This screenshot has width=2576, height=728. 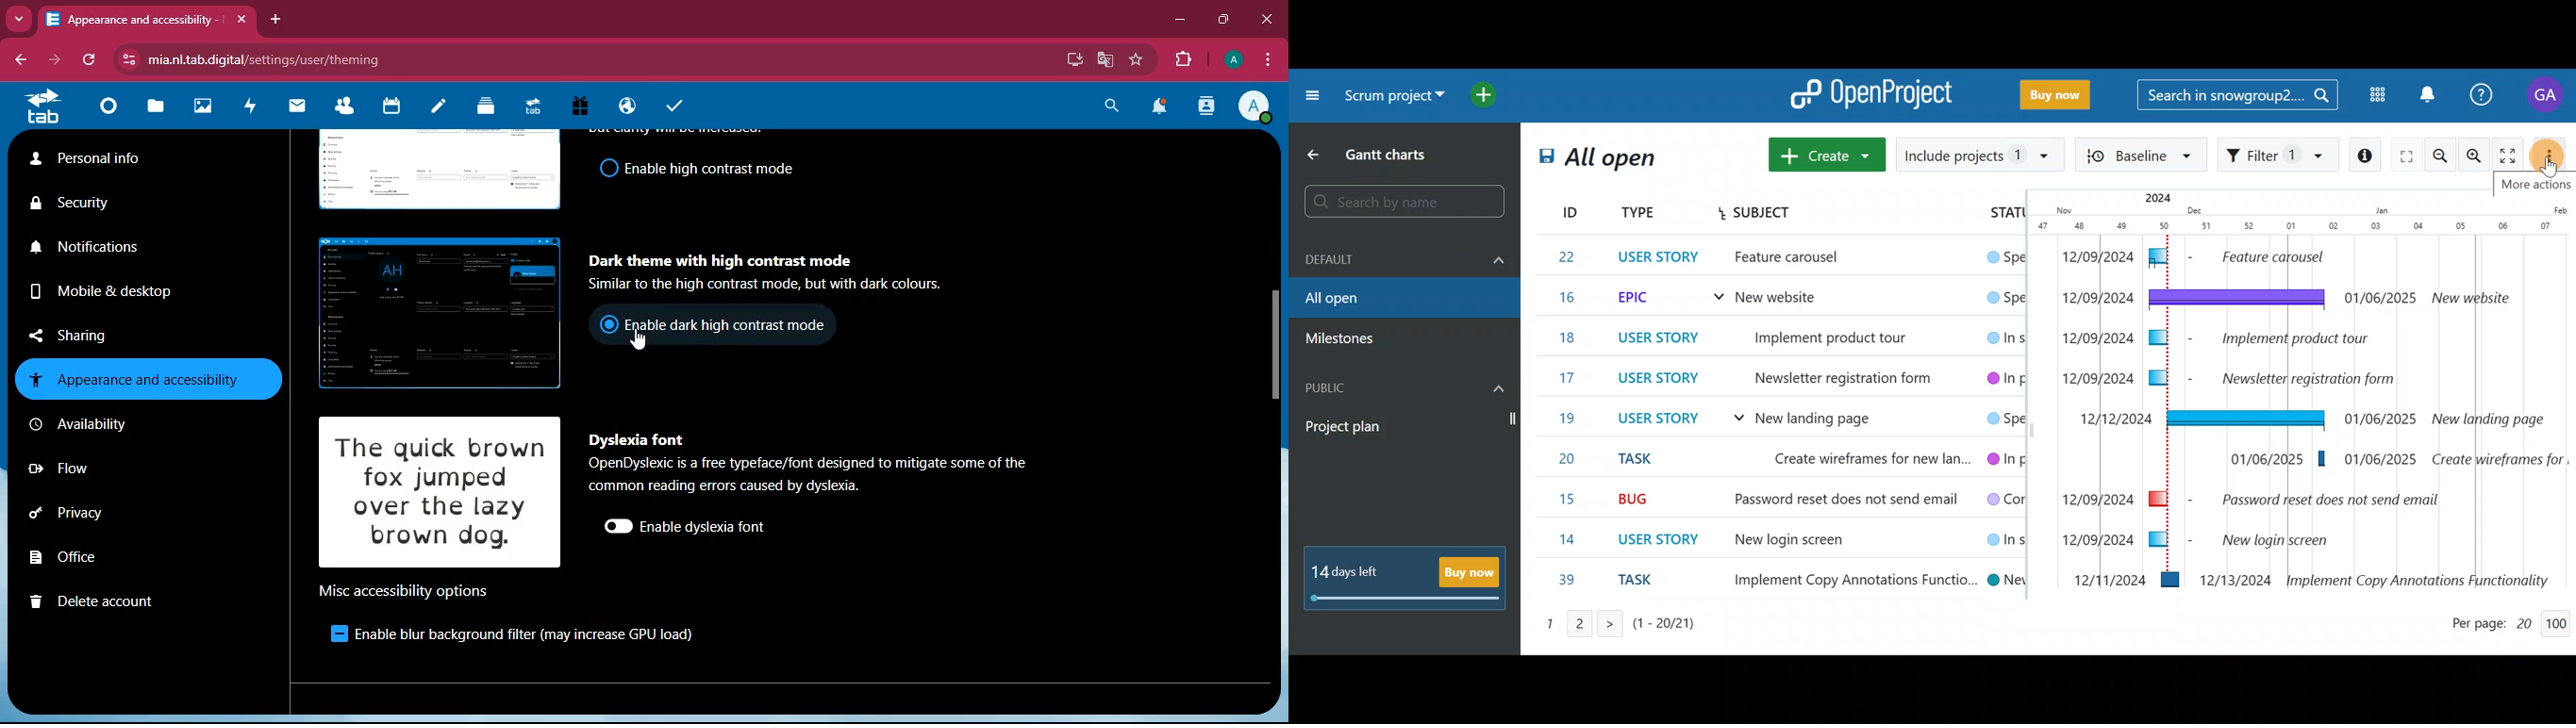 I want to click on 100, so click(x=2560, y=620).